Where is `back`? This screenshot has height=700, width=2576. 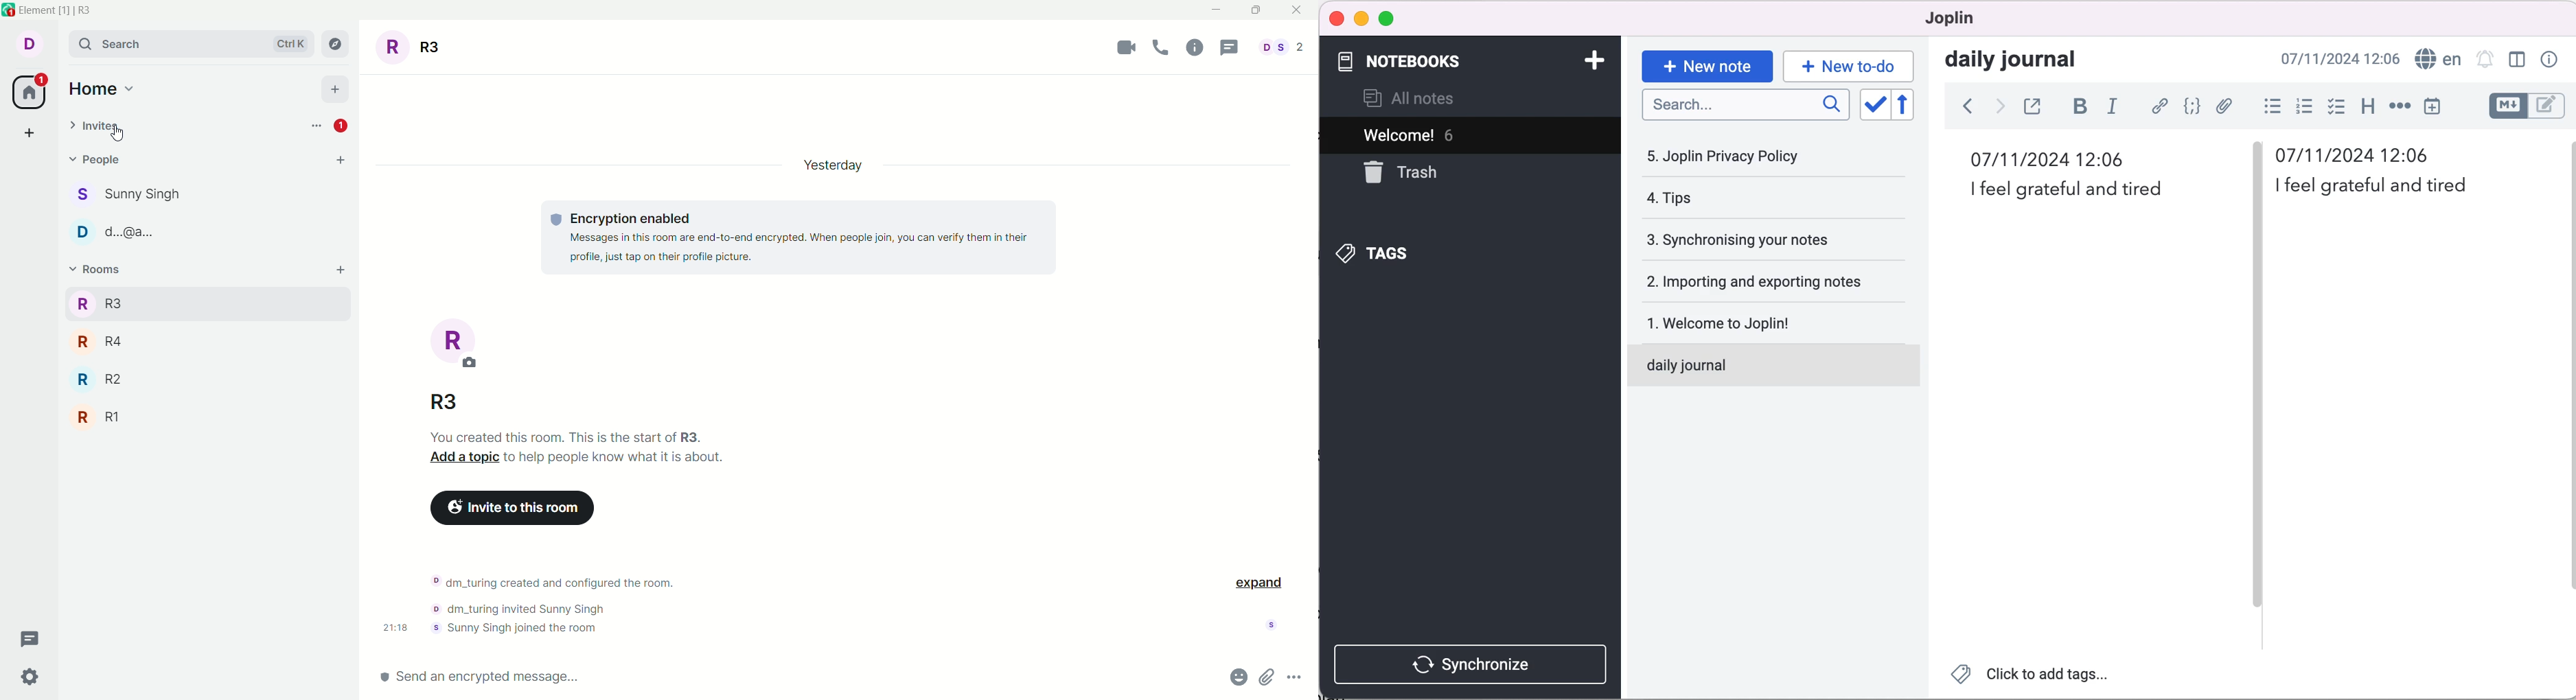 back is located at coordinates (1962, 106).